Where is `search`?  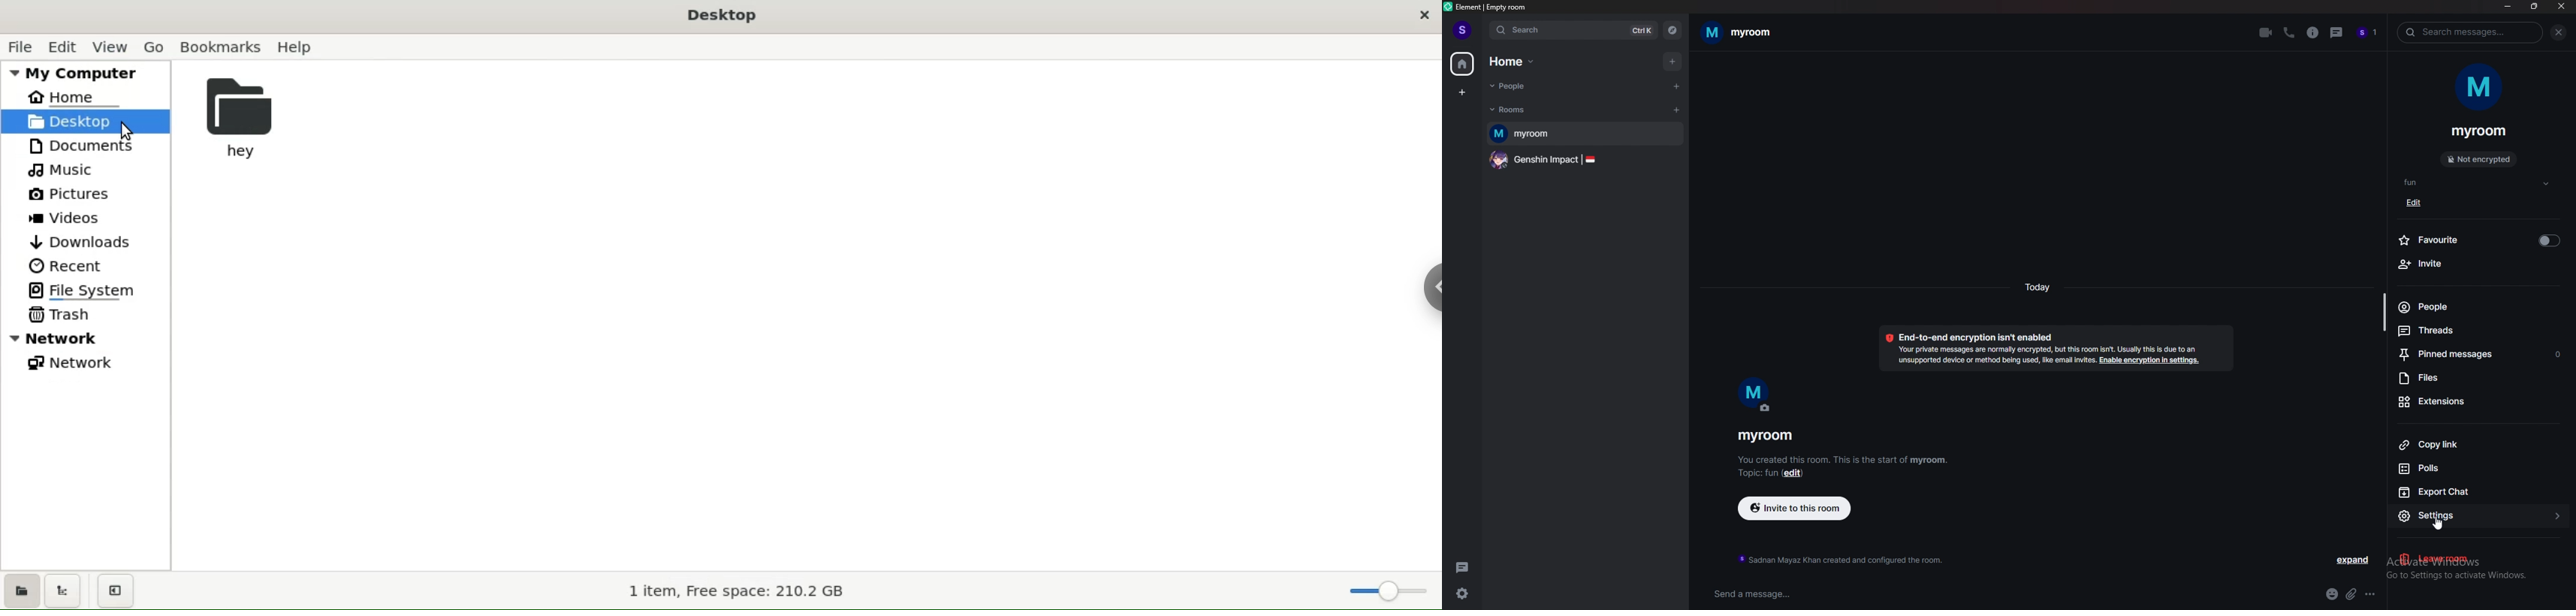 search is located at coordinates (1547, 31).